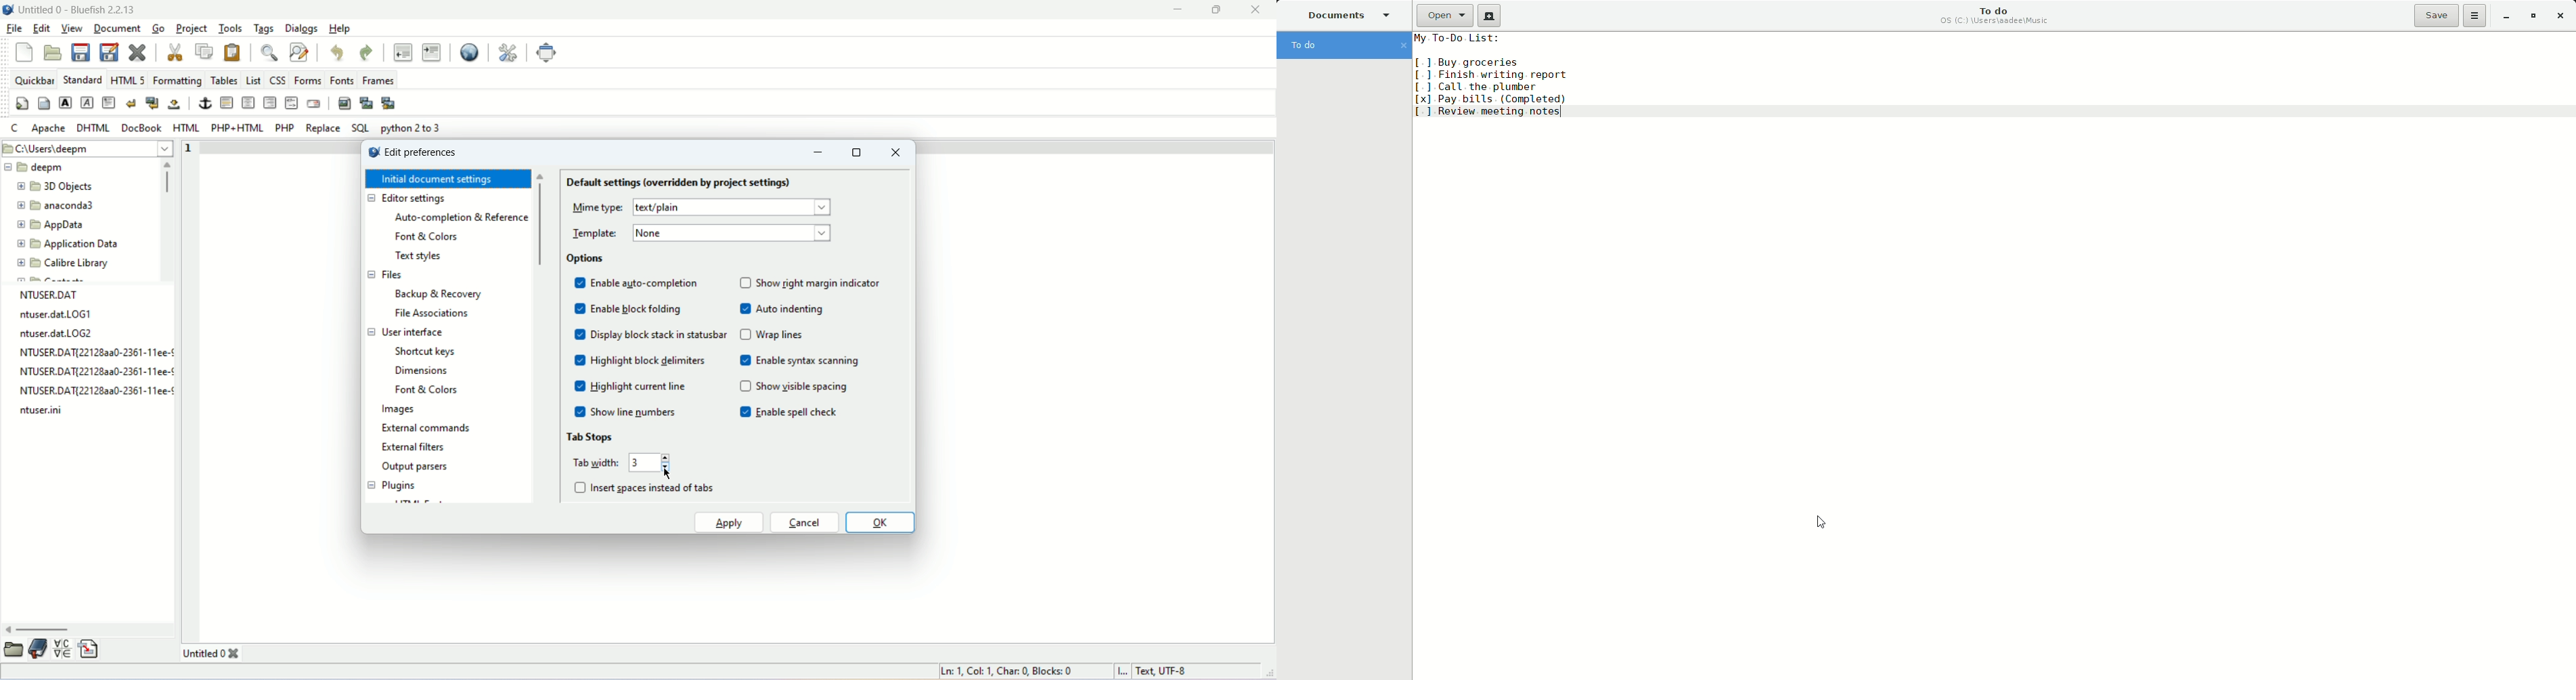 The height and width of the screenshot is (700, 2576). Describe the element at coordinates (463, 219) in the screenshot. I see `auto completion and reference` at that location.